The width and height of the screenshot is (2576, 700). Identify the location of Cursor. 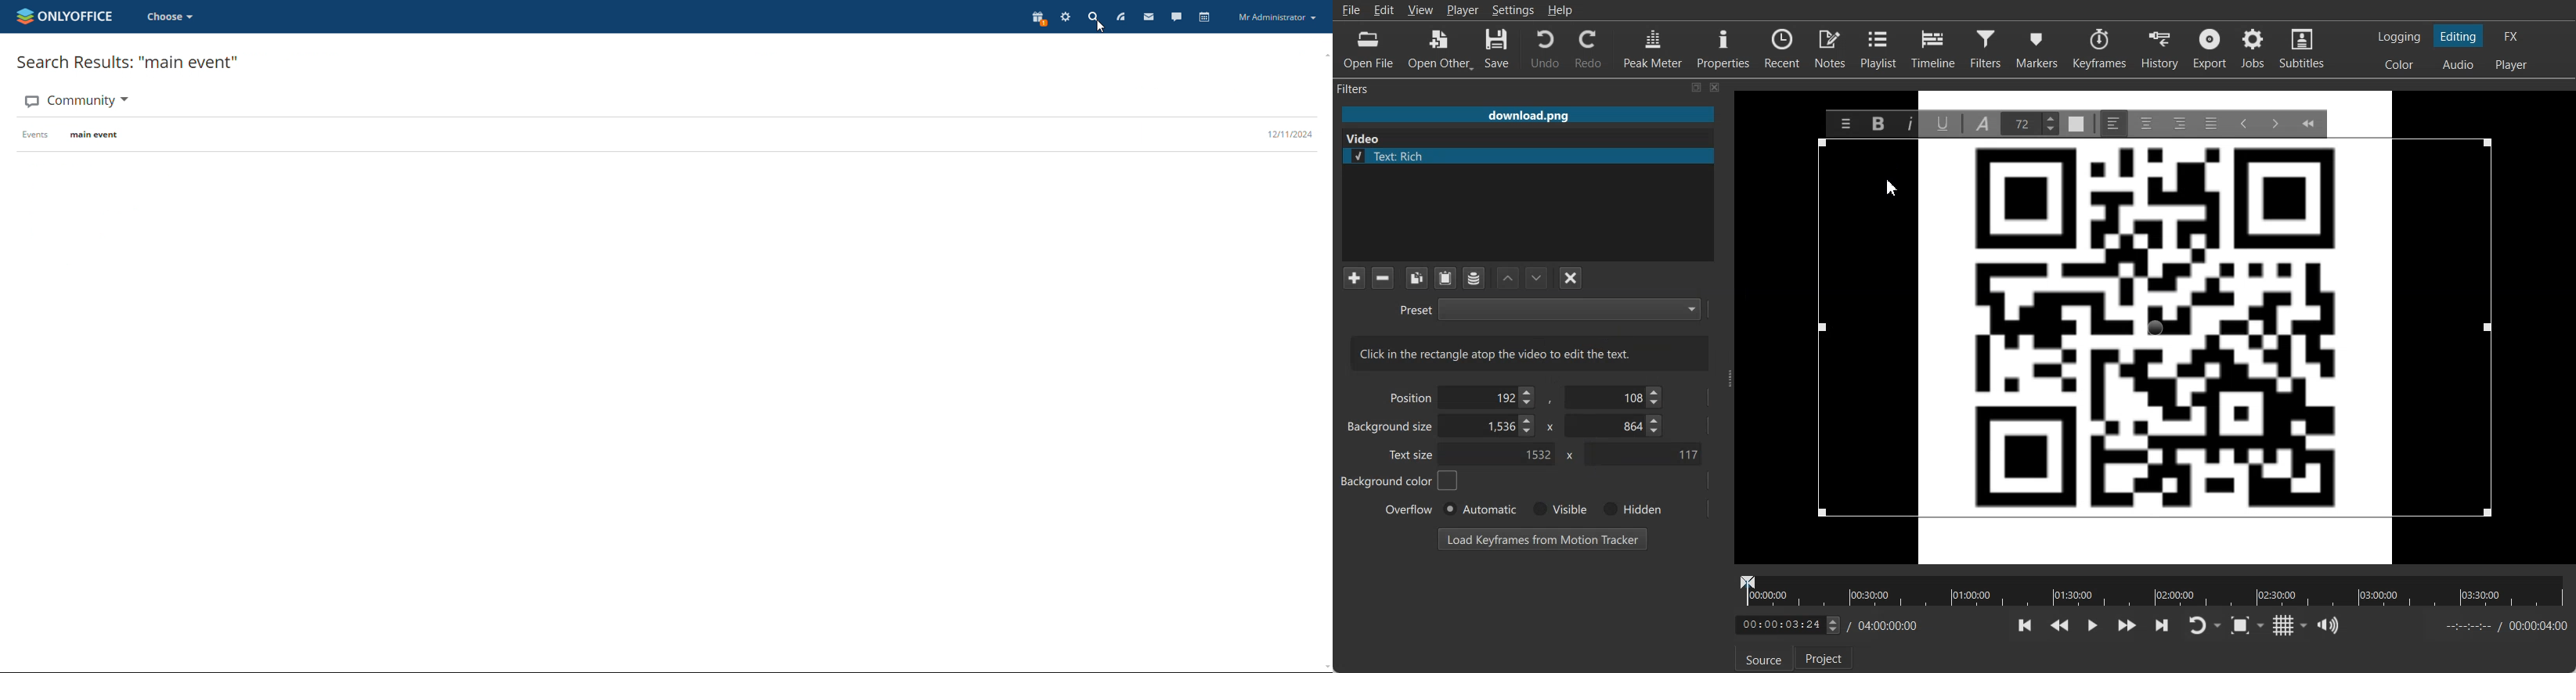
(1893, 189).